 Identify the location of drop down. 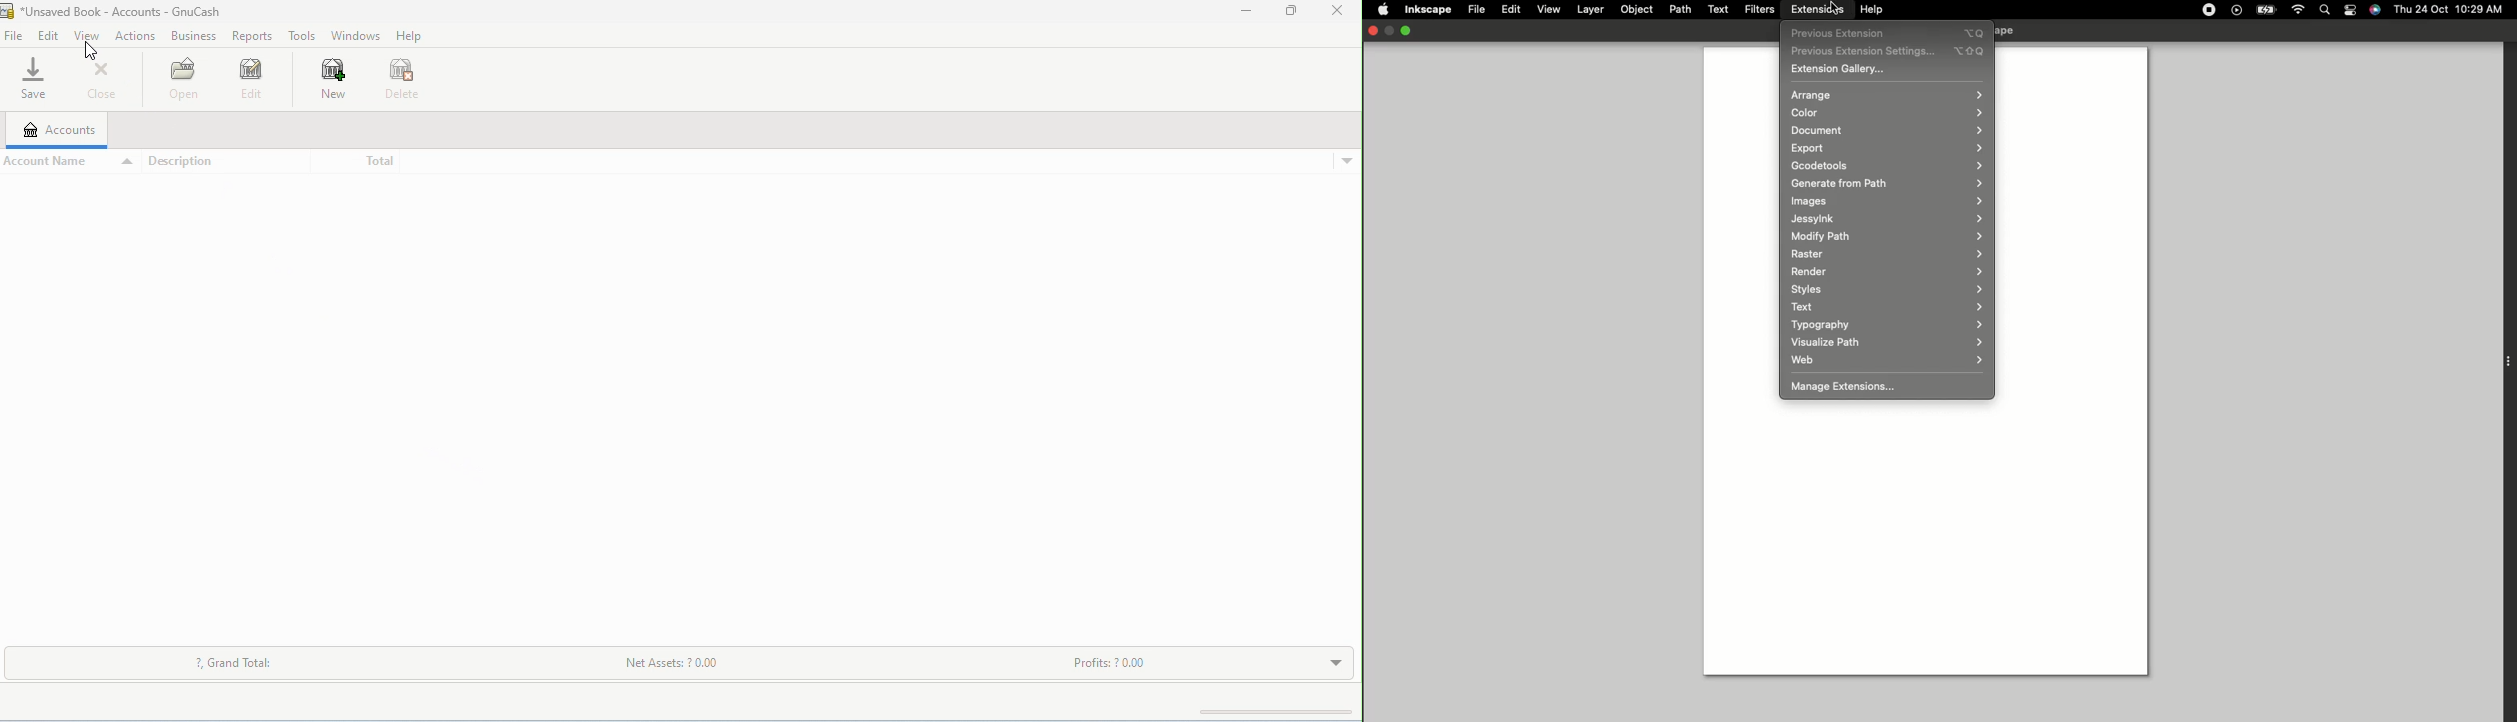
(1345, 161).